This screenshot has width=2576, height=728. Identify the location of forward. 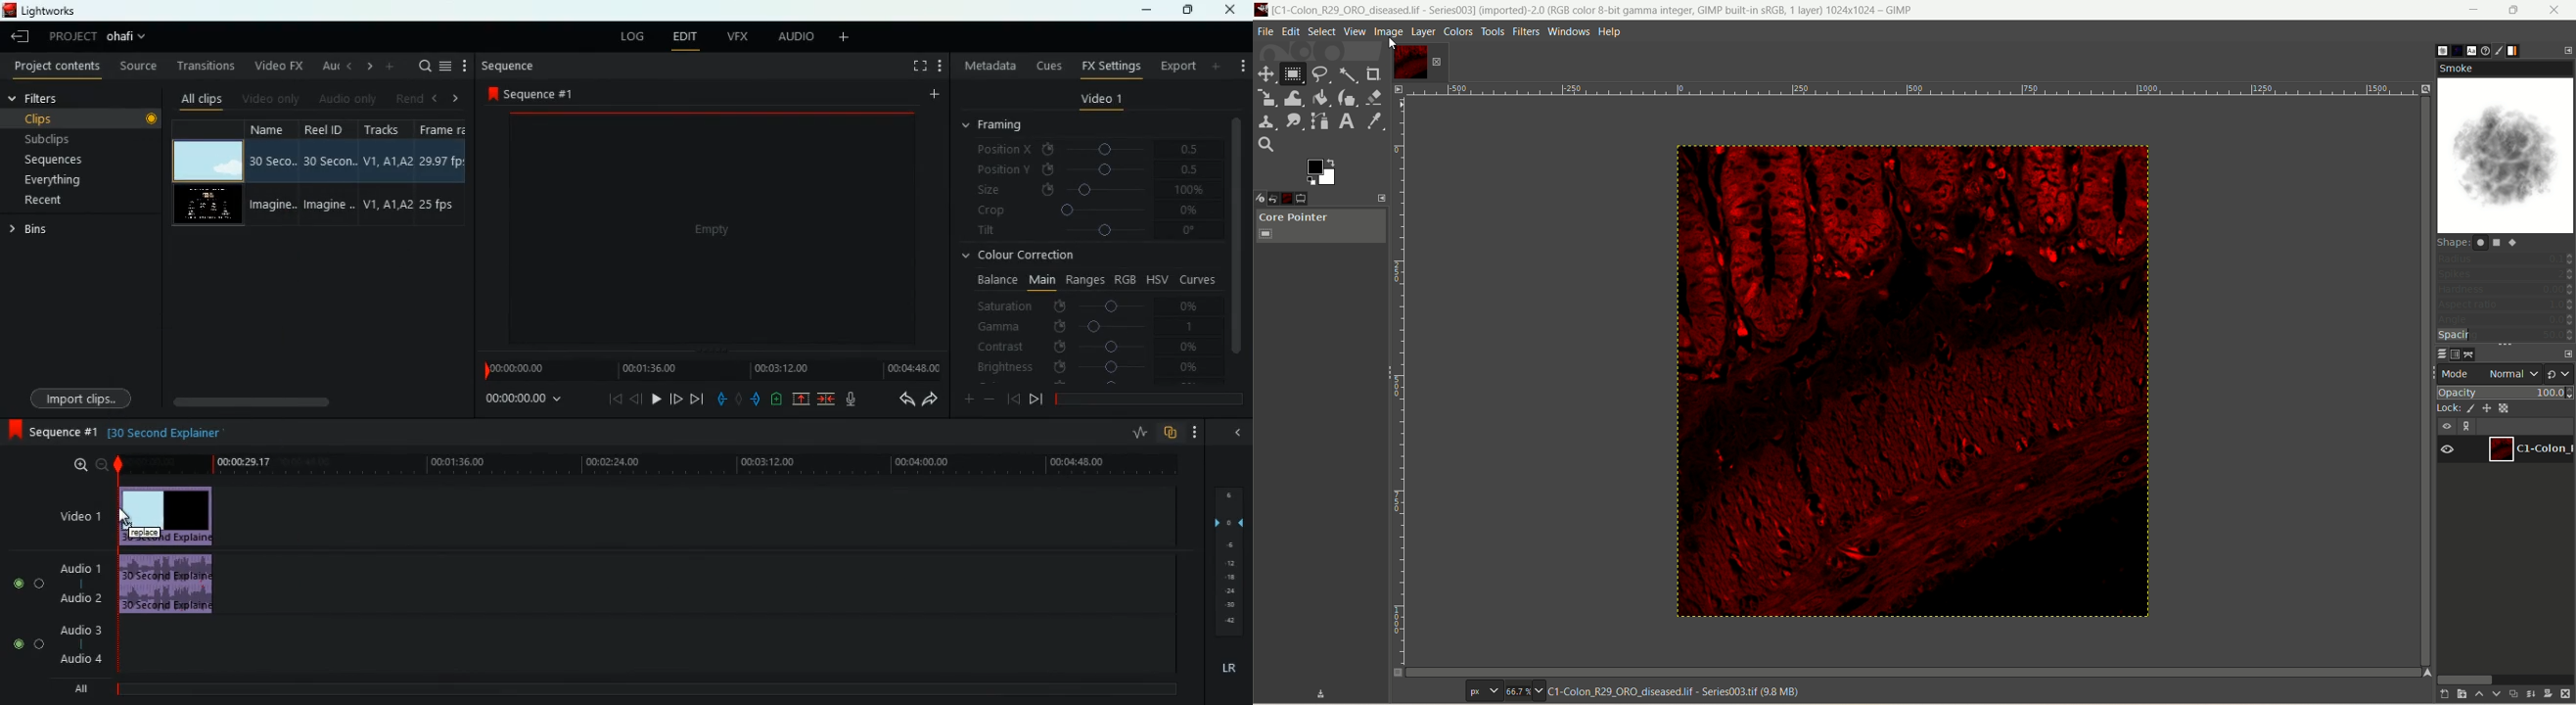
(1035, 401).